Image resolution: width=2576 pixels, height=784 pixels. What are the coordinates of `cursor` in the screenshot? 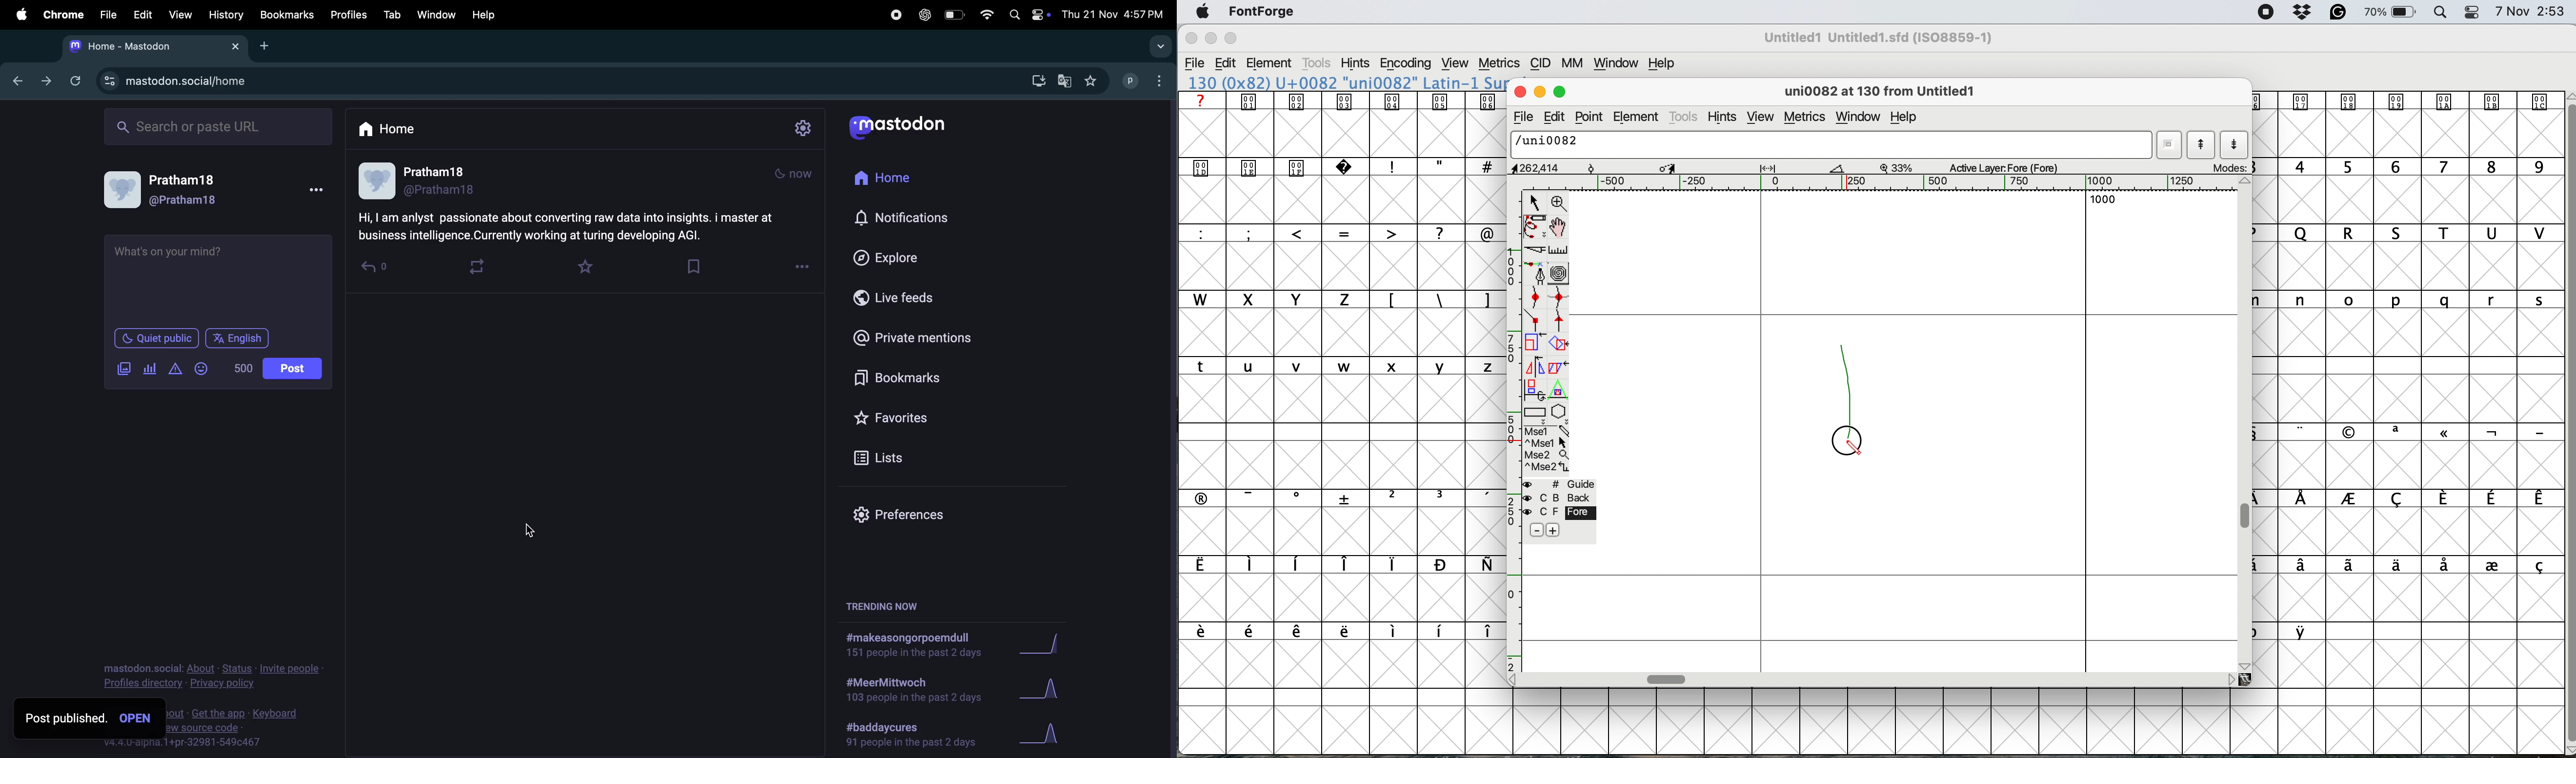 It's located at (531, 528).